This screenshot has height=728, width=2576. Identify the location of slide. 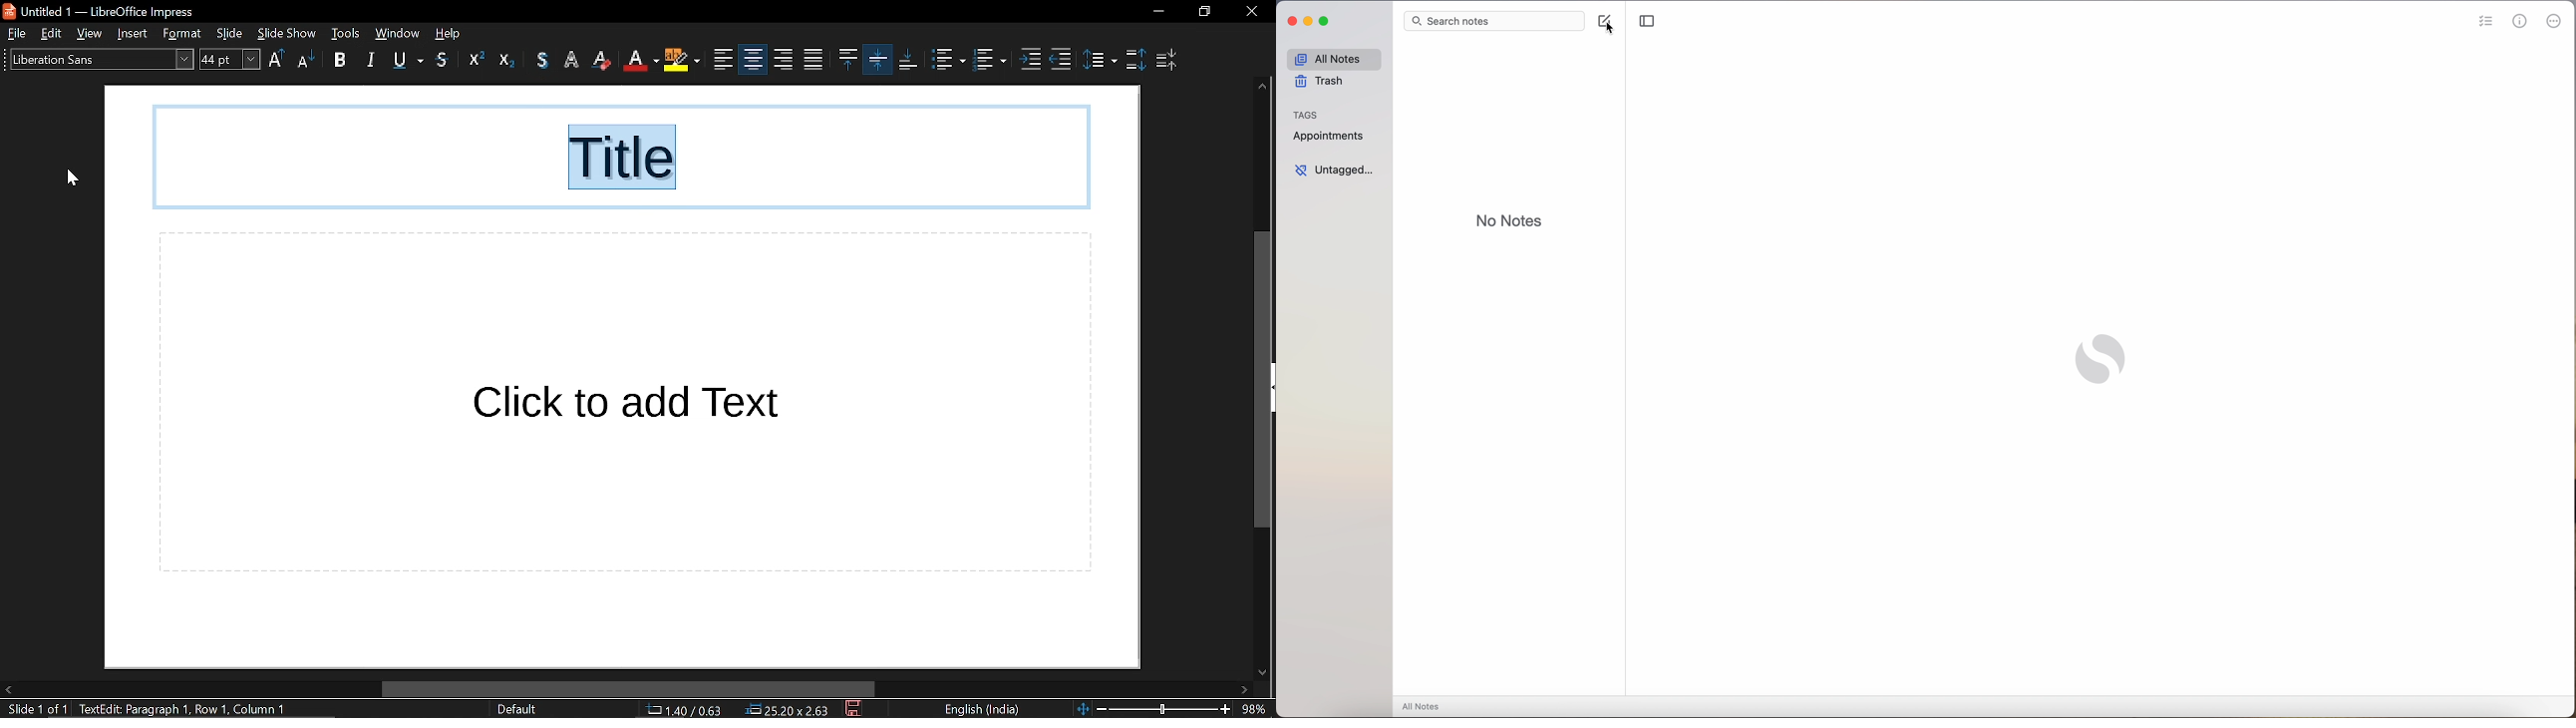
(232, 34).